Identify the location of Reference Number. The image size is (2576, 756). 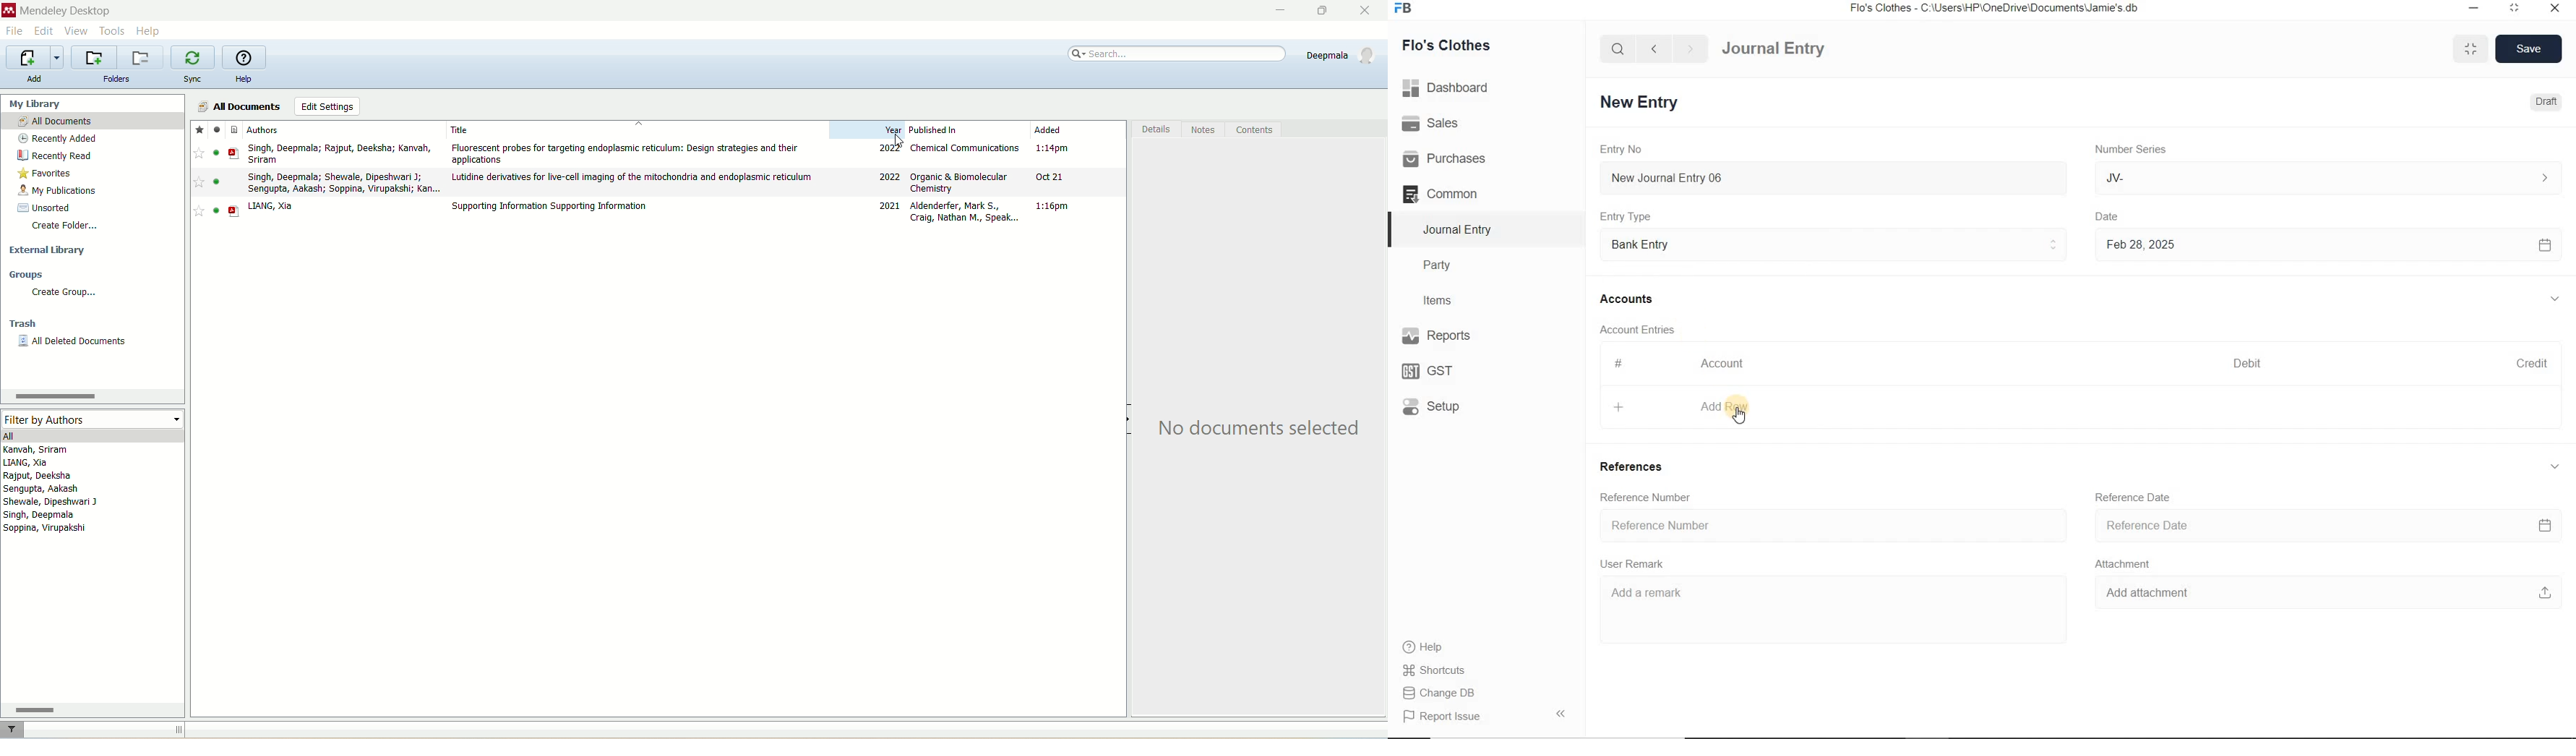
(1833, 525).